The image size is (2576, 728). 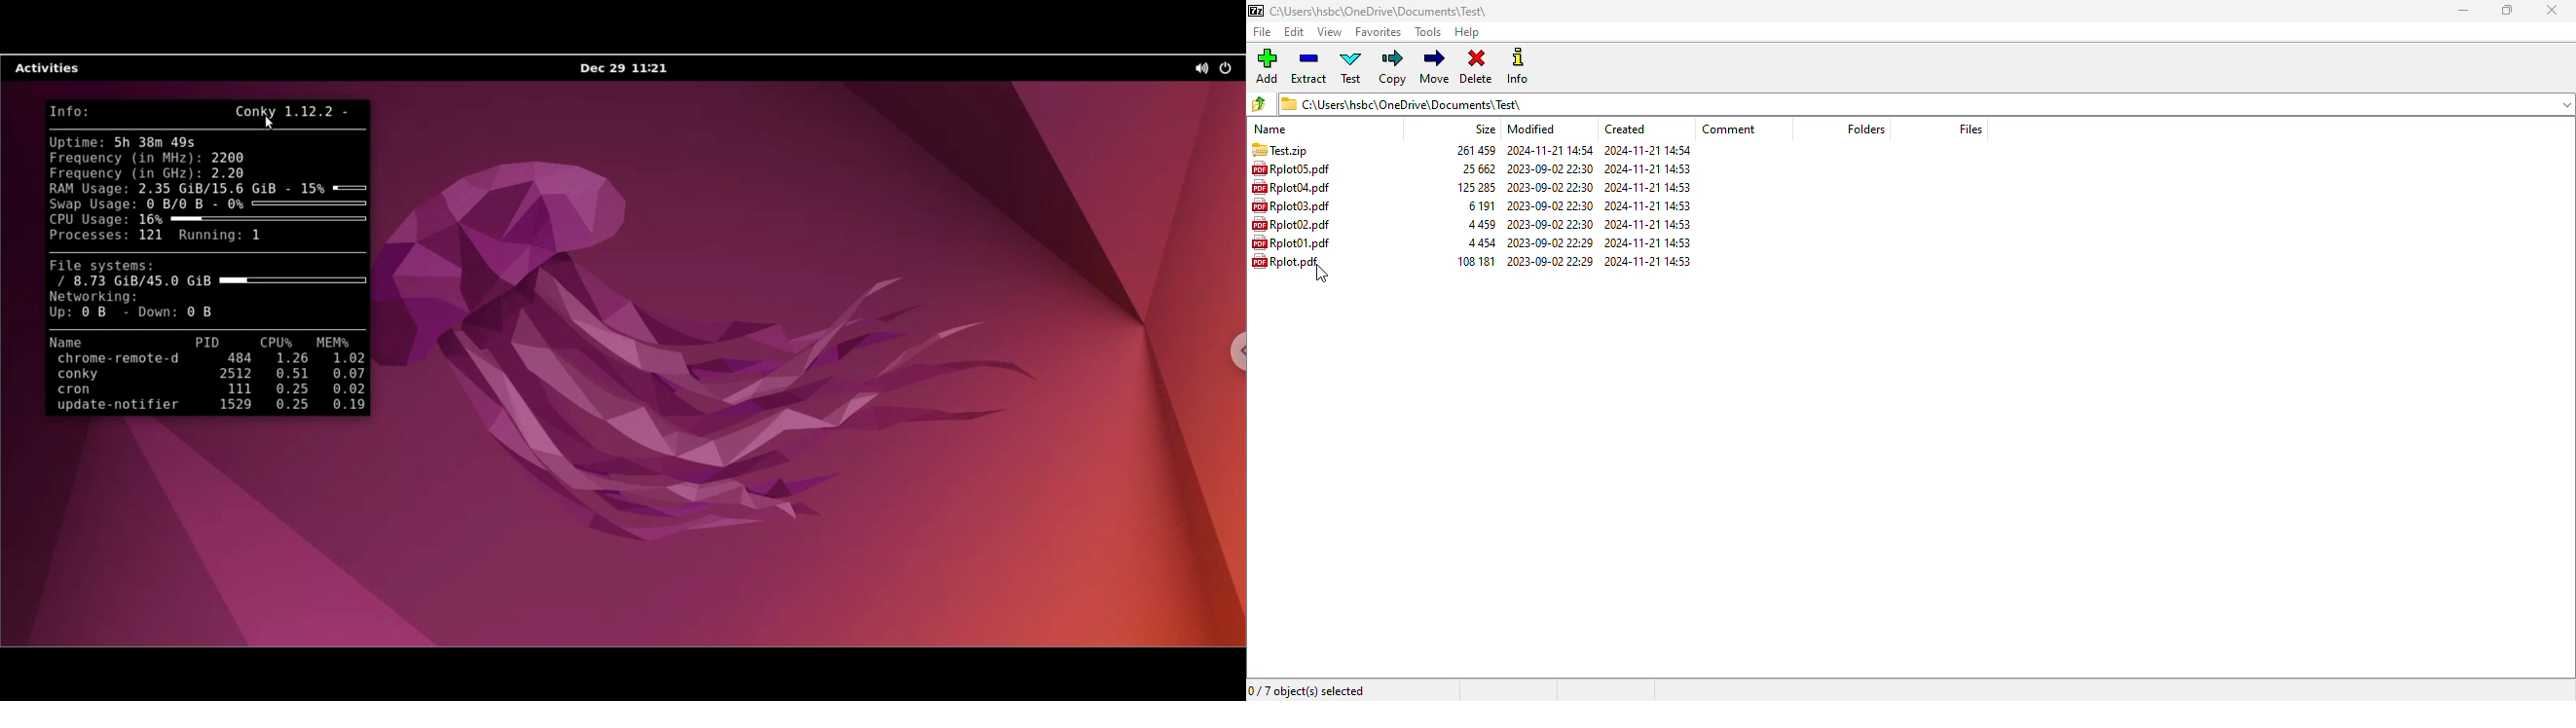 I want to click on info, so click(x=1519, y=65).